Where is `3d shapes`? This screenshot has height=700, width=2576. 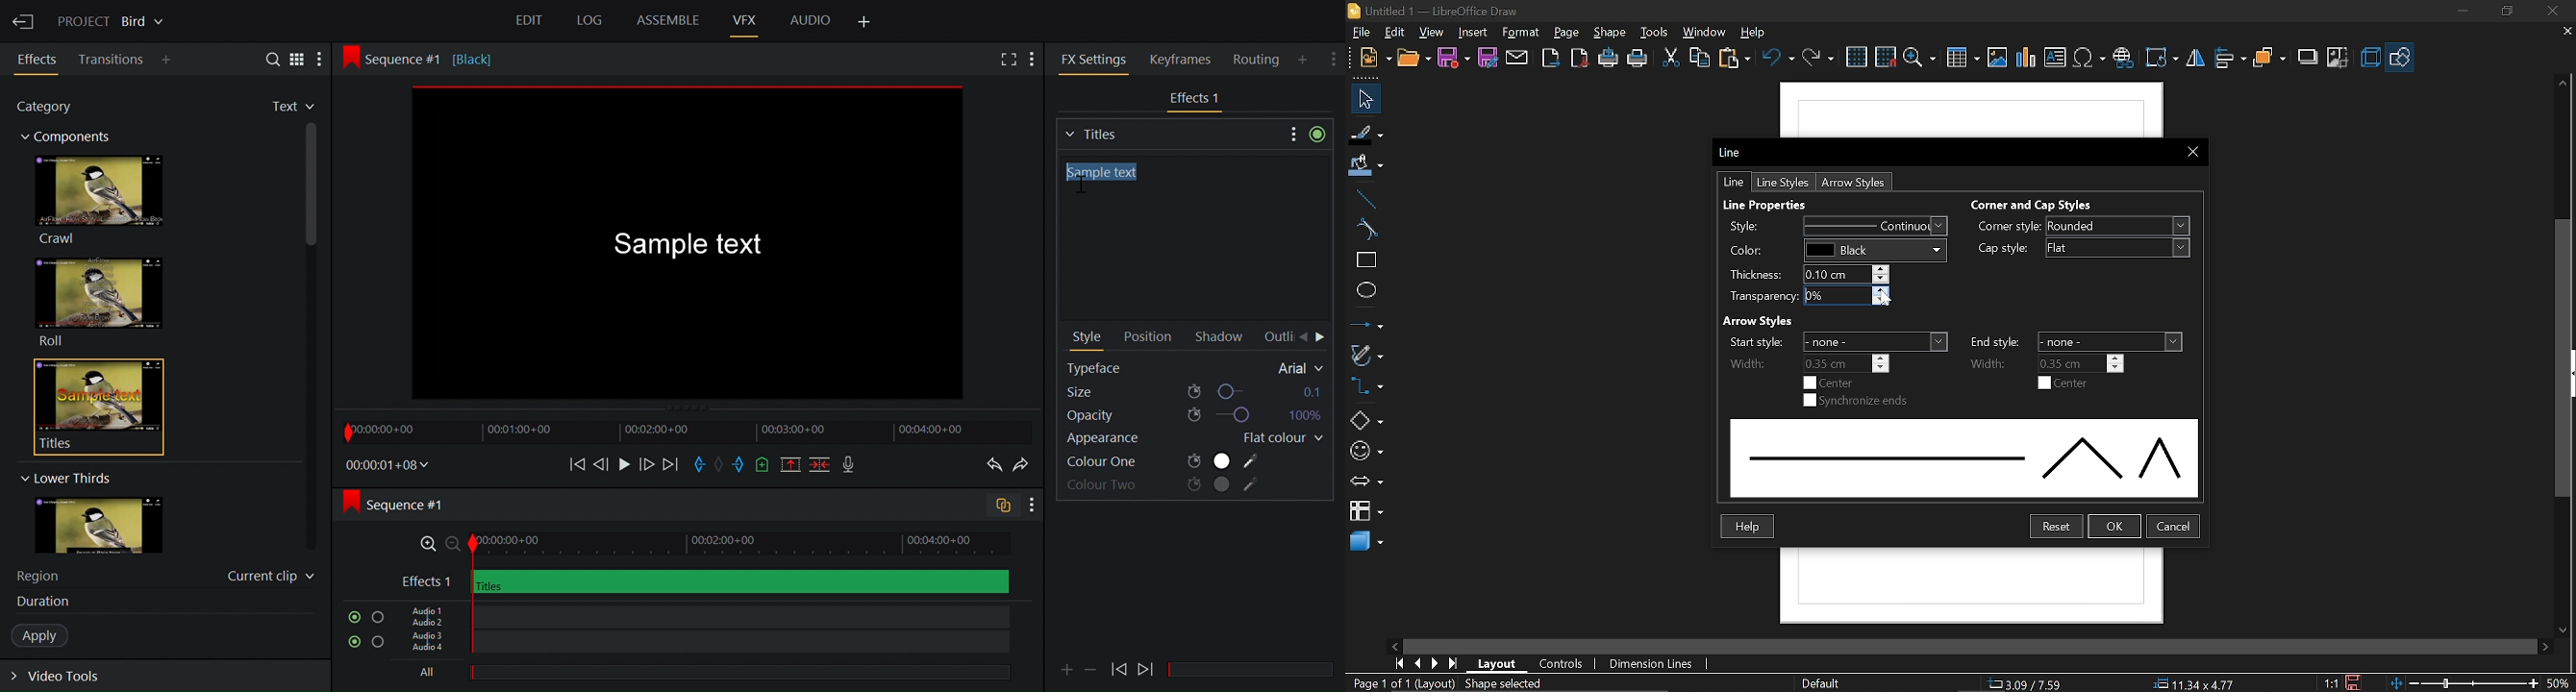 3d shapes is located at coordinates (1365, 542).